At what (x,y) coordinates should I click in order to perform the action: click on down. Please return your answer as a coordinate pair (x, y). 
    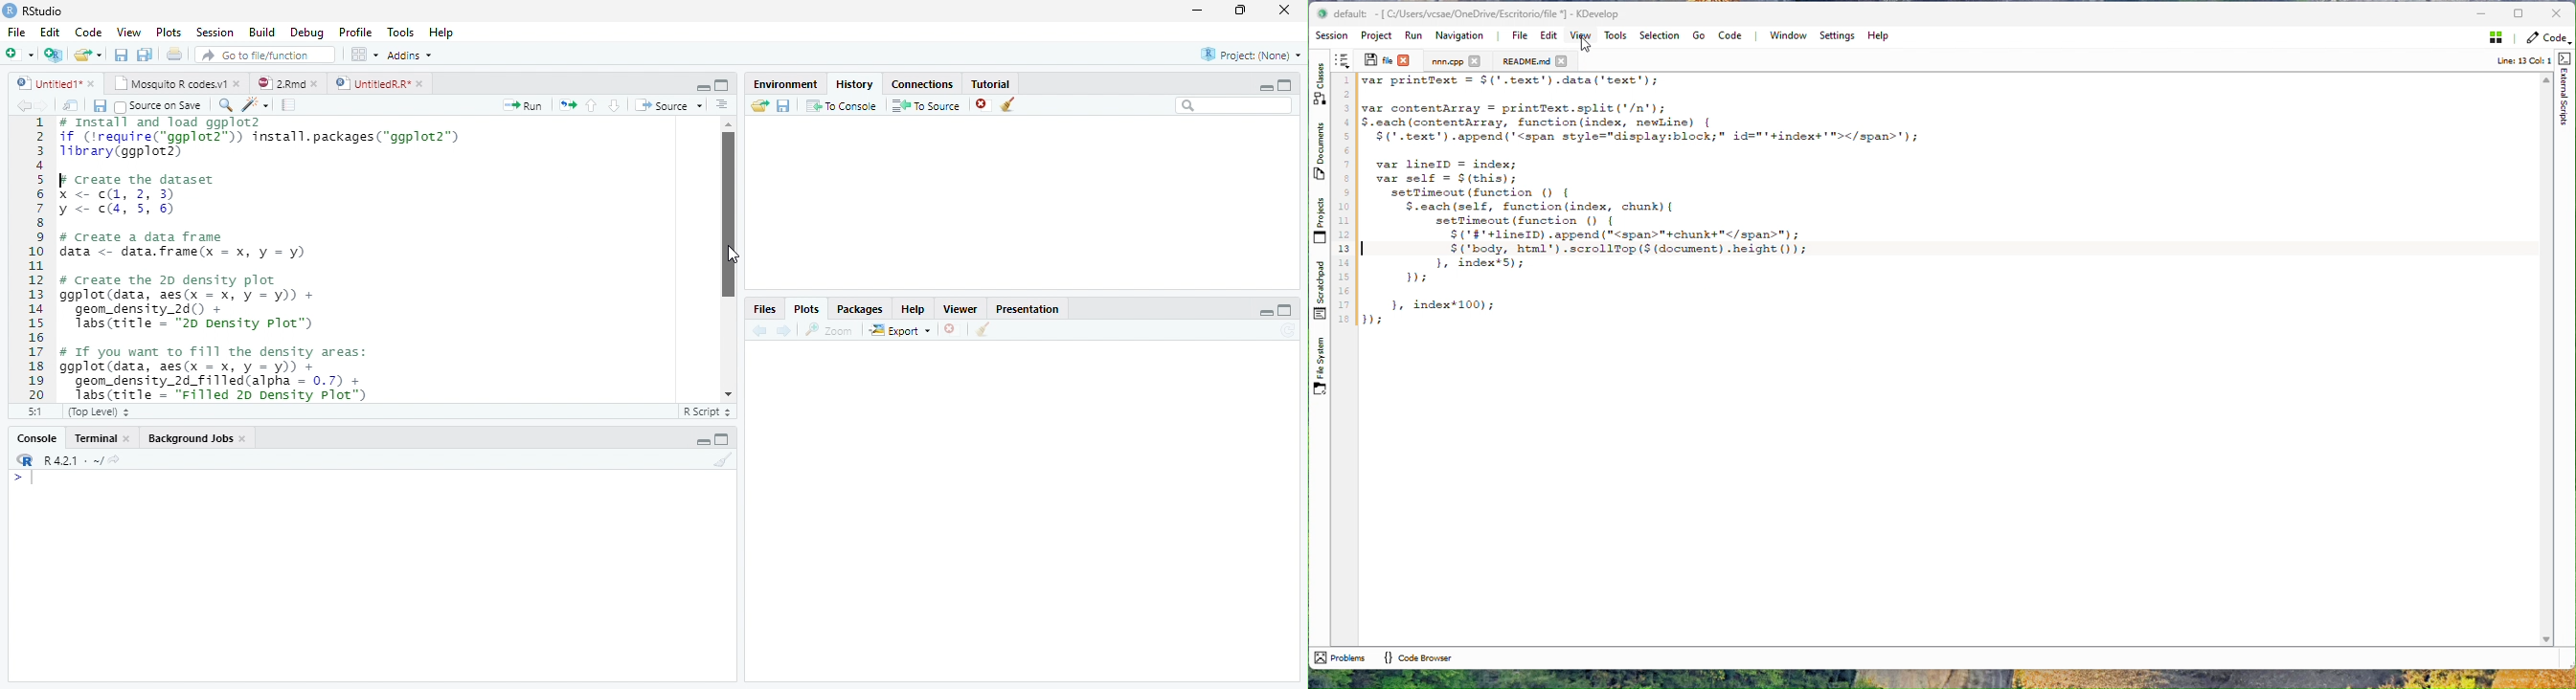
    Looking at the image, I should click on (614, 105).